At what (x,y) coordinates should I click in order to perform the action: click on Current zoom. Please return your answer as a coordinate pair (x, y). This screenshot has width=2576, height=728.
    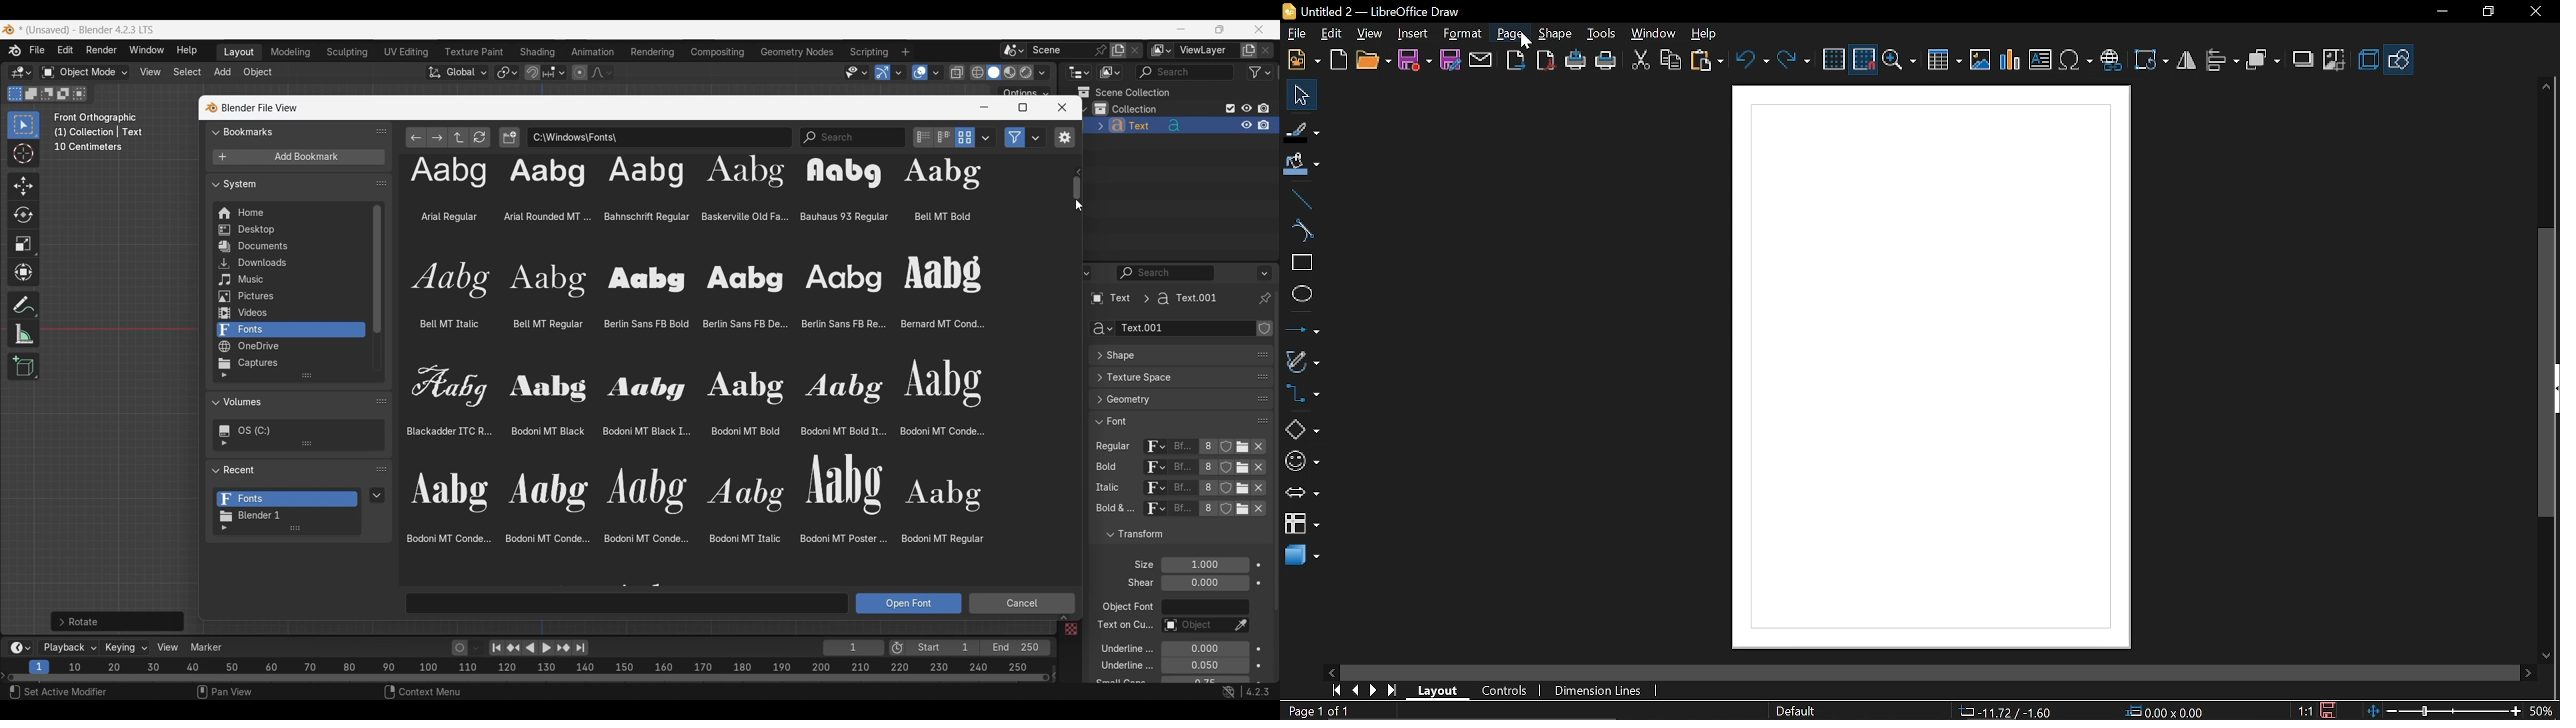
    Looking at the image, I should click on (2543, 710).